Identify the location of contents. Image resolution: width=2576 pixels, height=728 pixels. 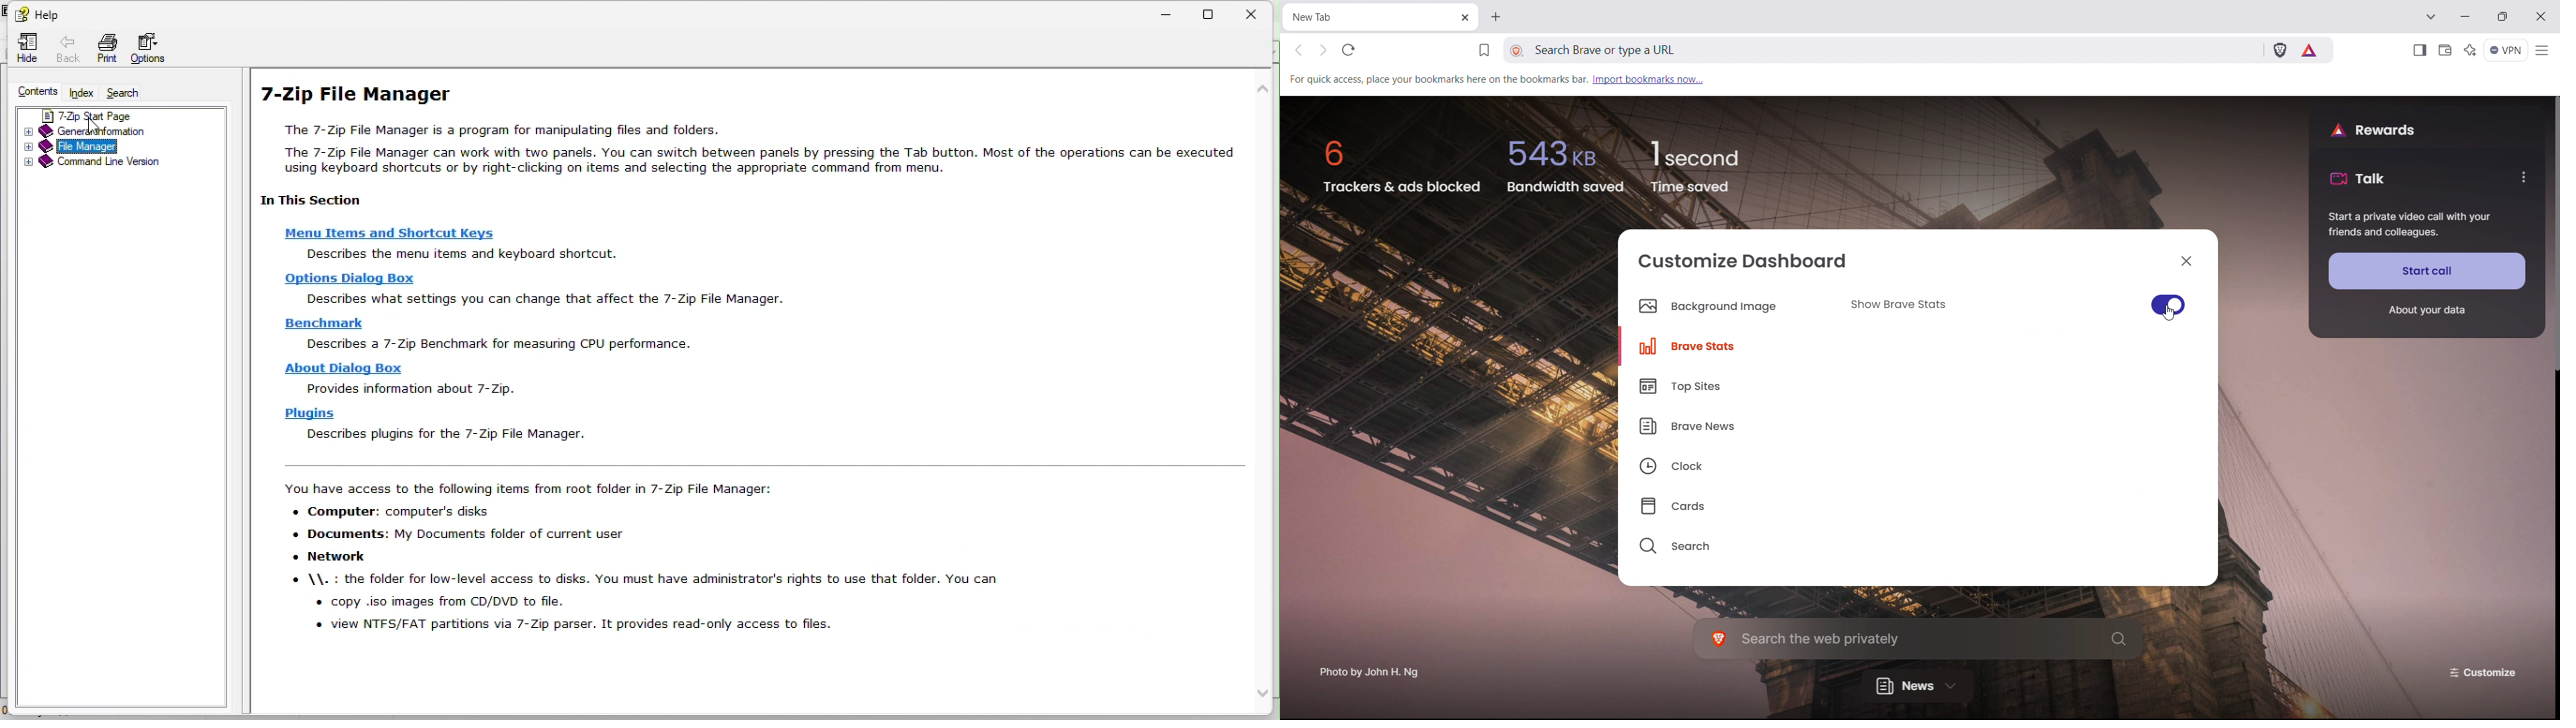
(34, 91).